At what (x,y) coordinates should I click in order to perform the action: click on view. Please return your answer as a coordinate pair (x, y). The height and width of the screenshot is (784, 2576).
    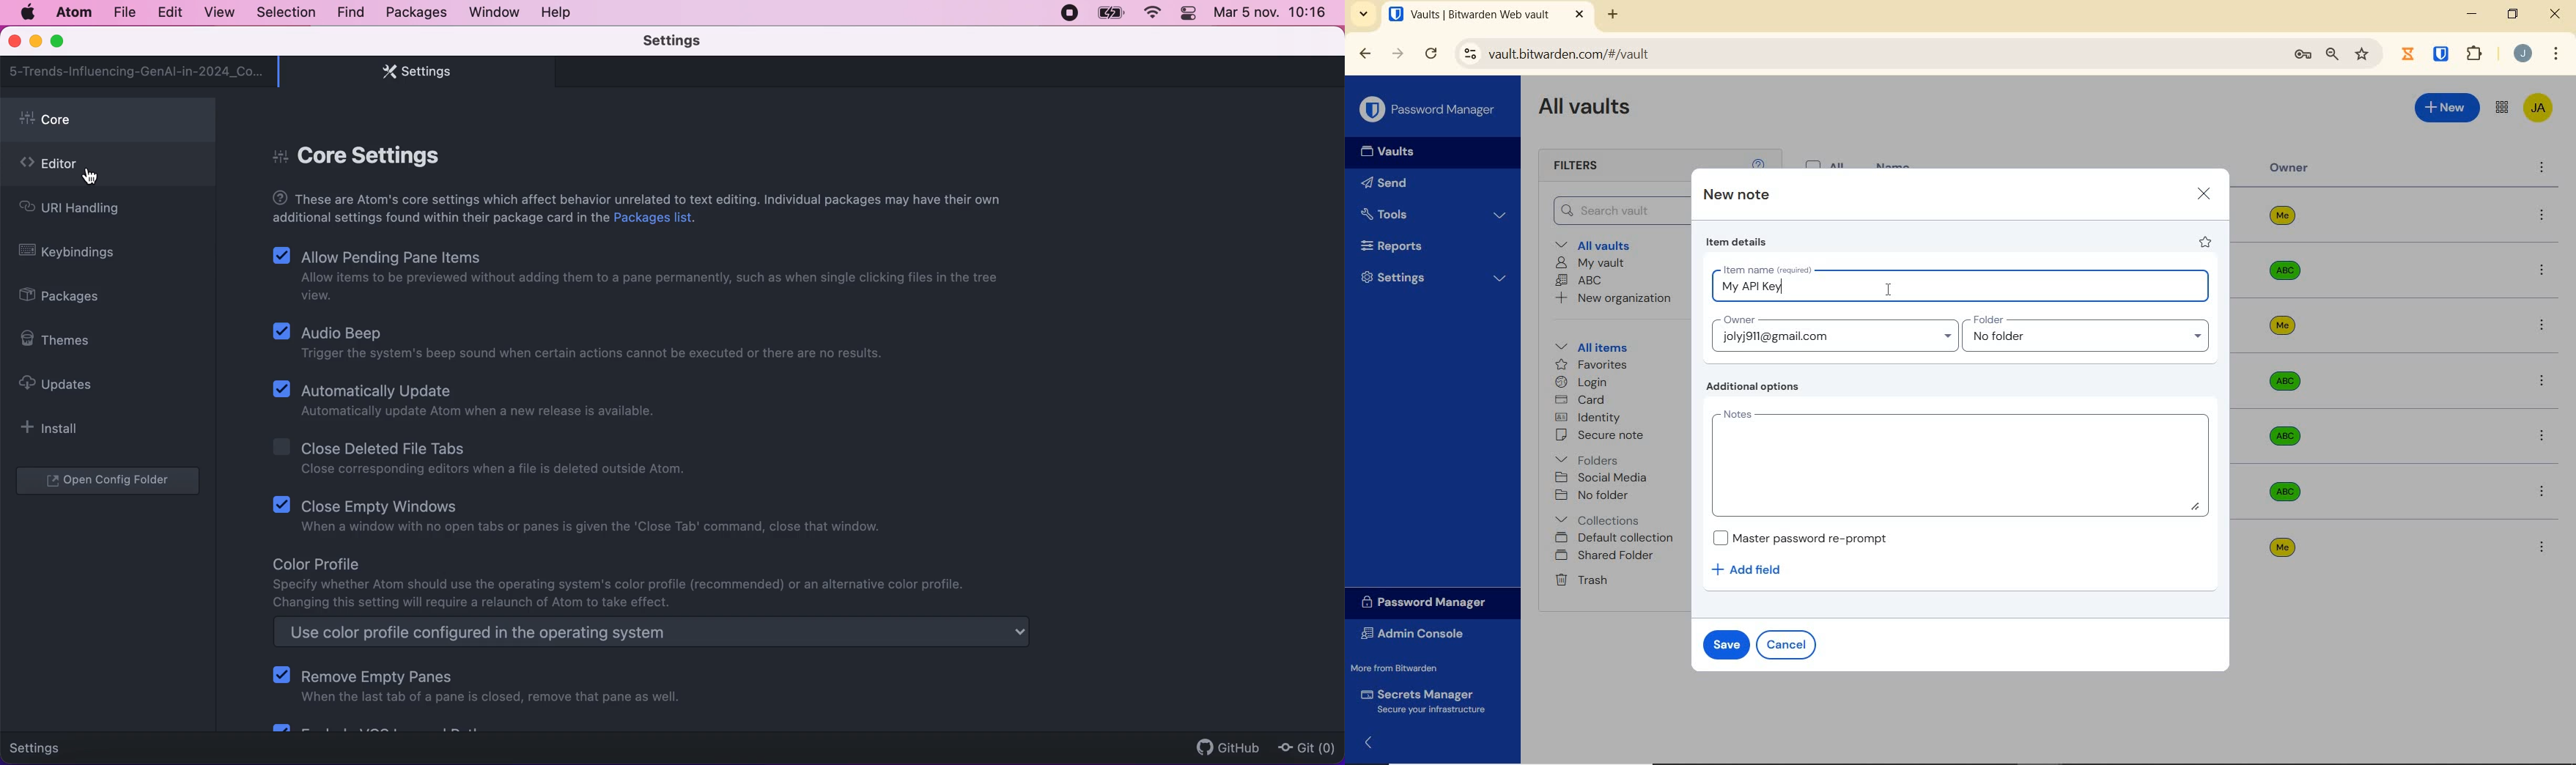
    Looking at the image, I should click on (216, 13).